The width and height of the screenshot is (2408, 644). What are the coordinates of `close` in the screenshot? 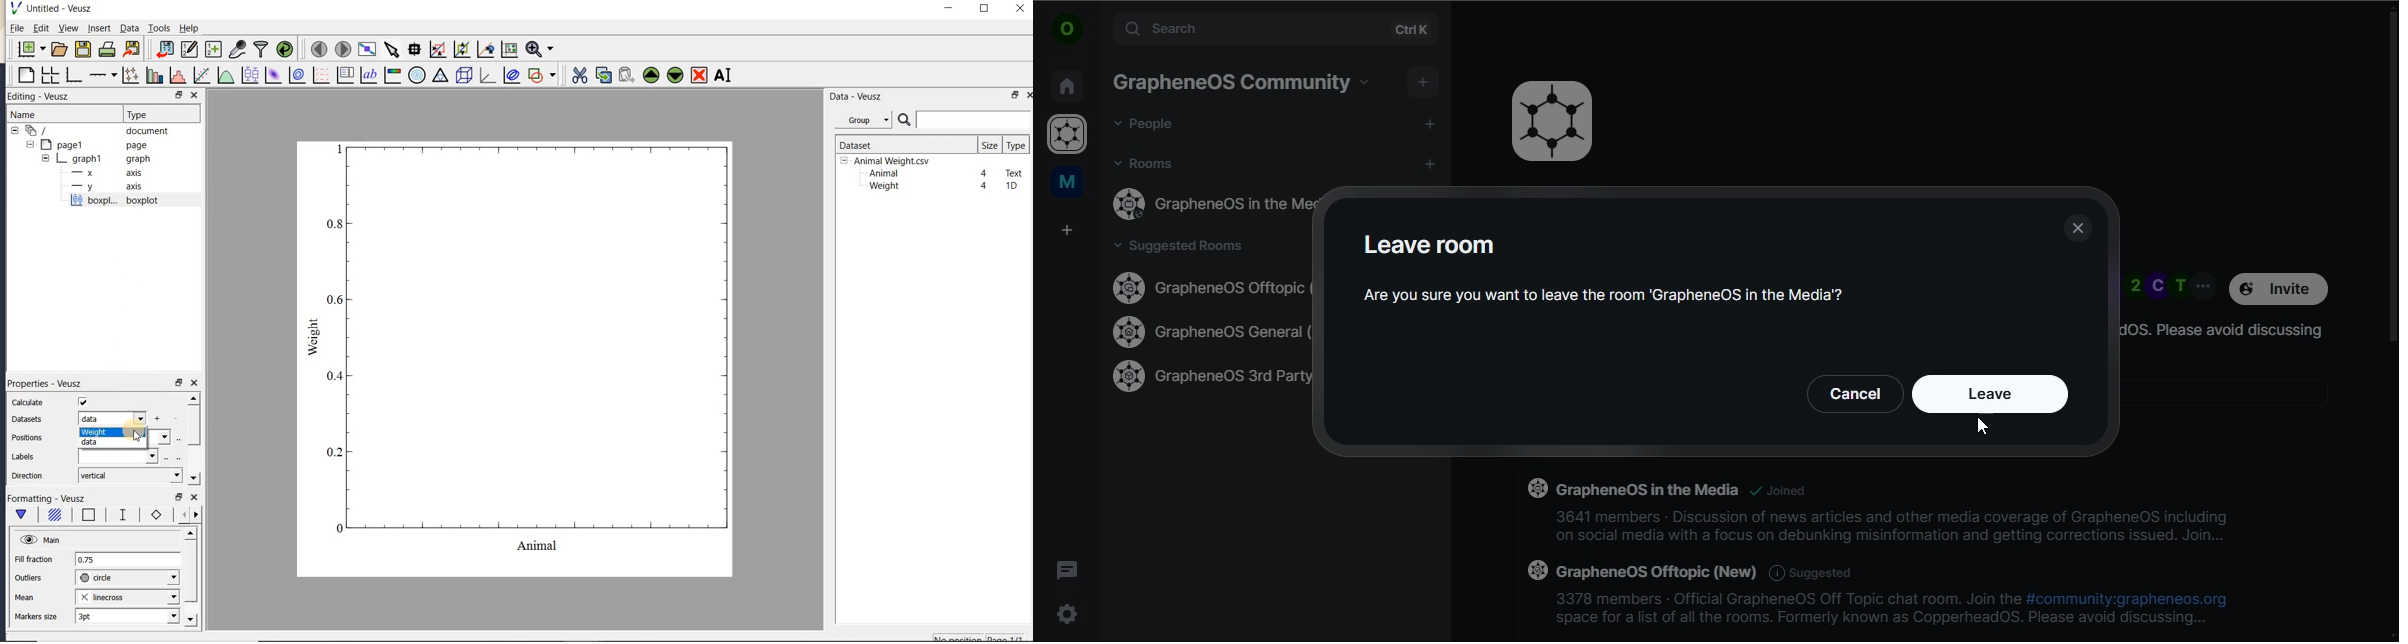 It's located at (1029, 95).